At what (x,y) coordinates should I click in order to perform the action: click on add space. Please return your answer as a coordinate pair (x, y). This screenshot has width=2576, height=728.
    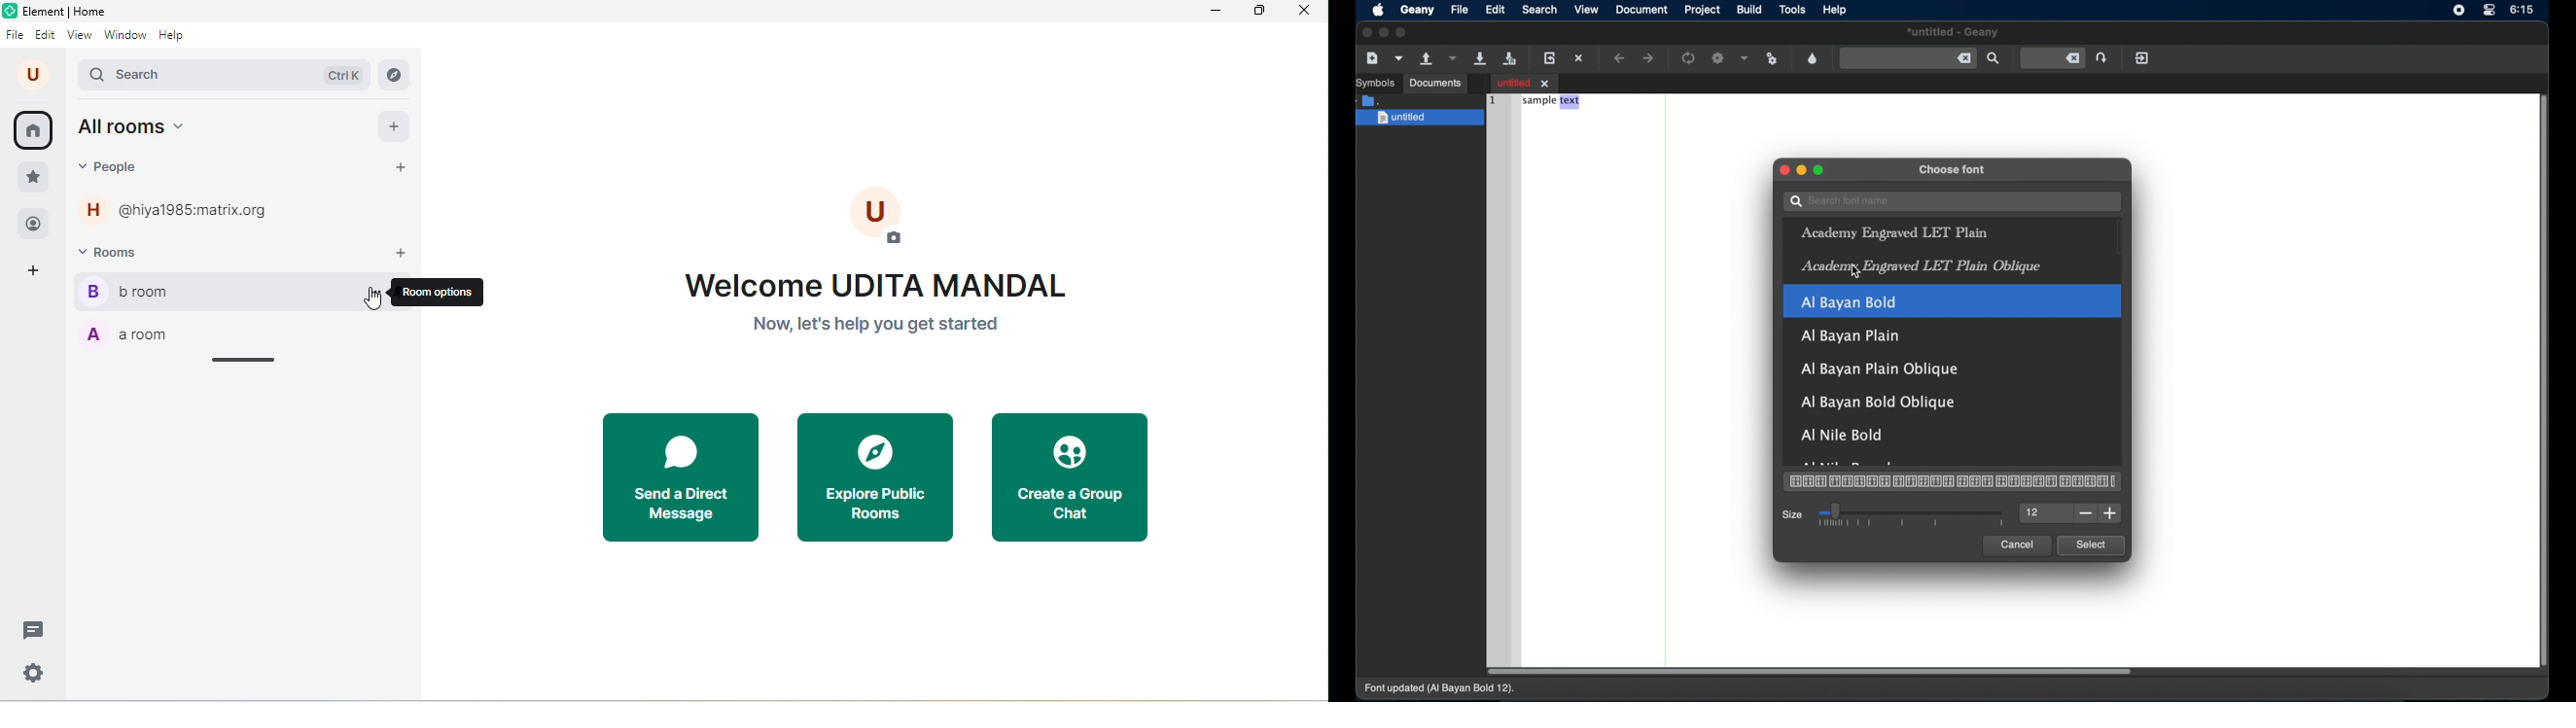
    Looking at the image, I should click on (33, 269).